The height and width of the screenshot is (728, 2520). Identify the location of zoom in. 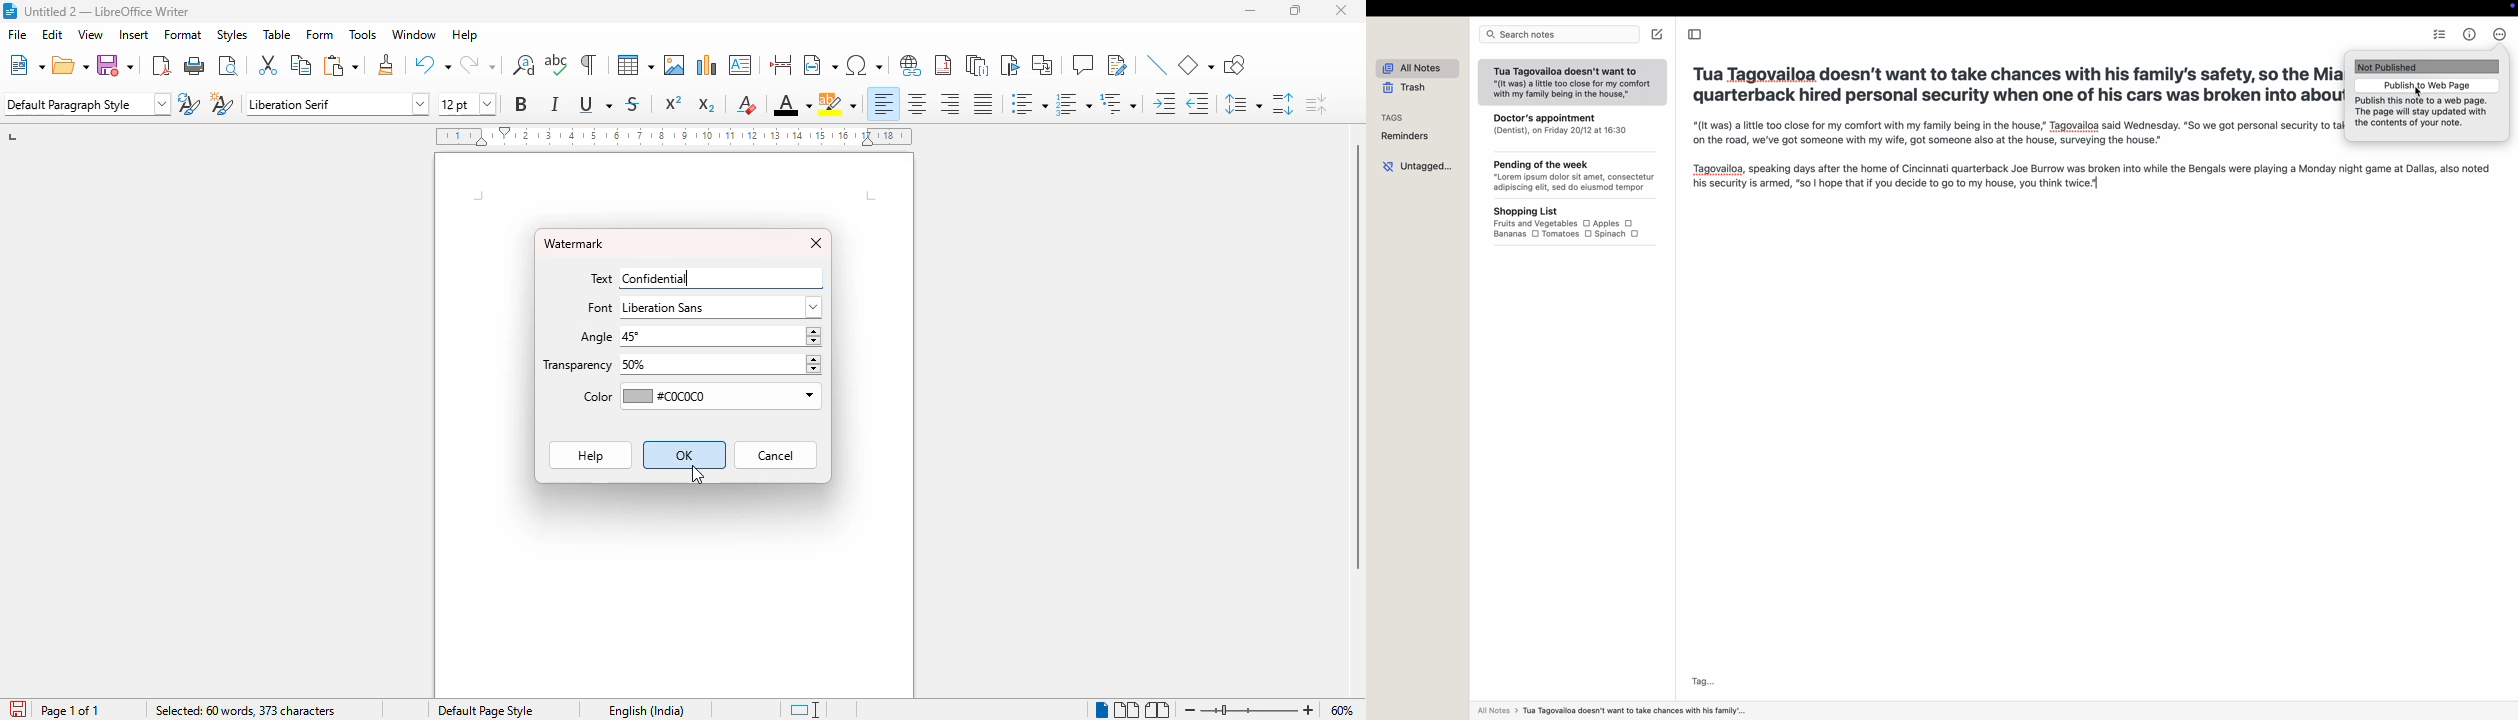
(1309, 709).